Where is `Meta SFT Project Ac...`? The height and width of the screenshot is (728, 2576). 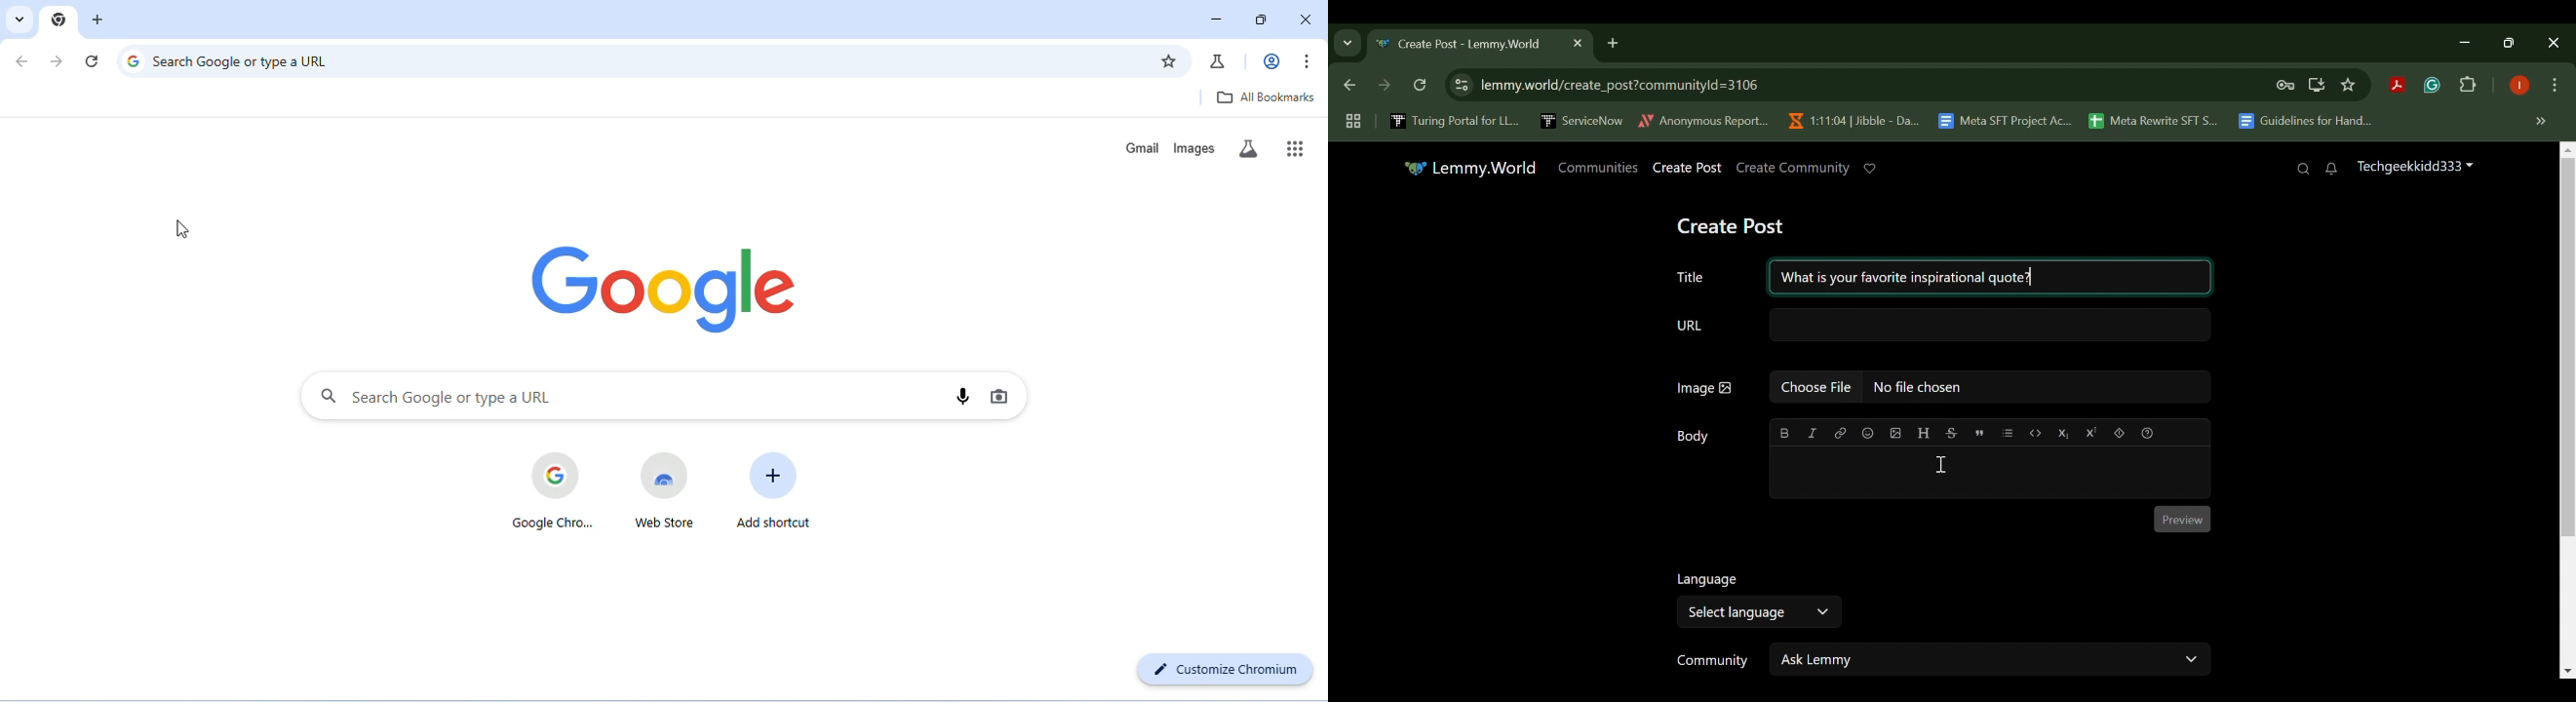 Meta SFT Project Ac... is located at coordinates (2004, 122).